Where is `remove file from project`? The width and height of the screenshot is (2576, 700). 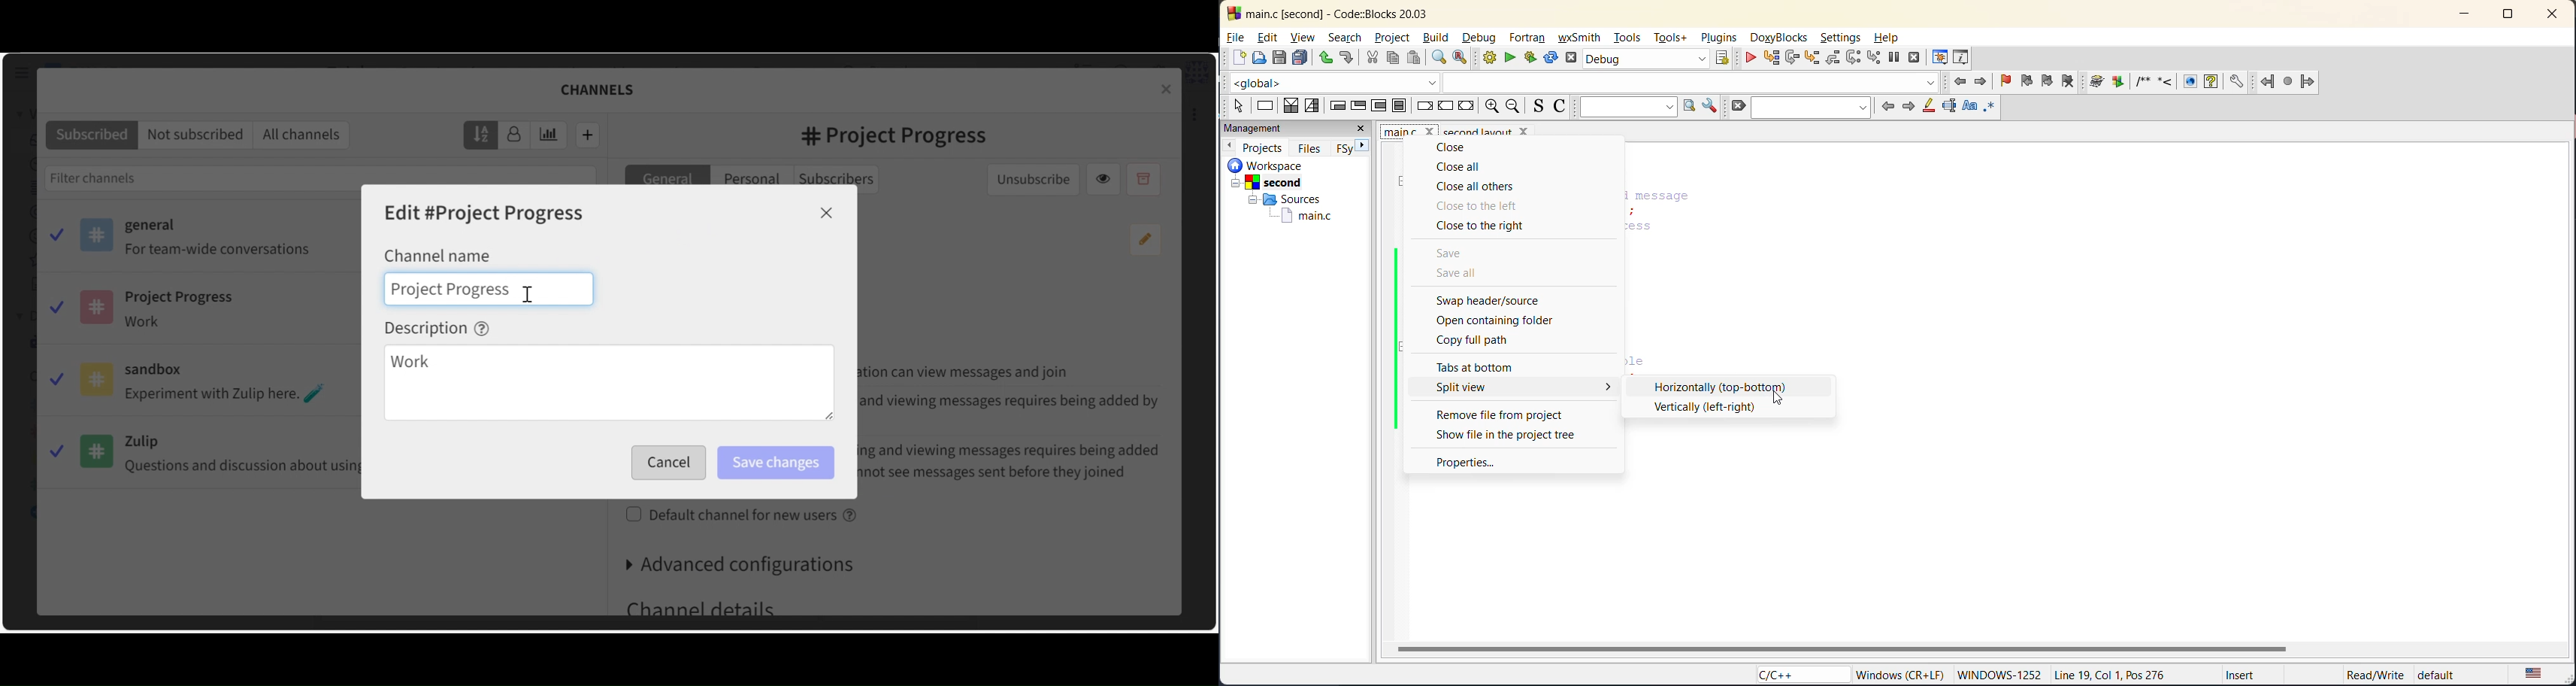
remove file from project is located at coordinates (1498, 414).